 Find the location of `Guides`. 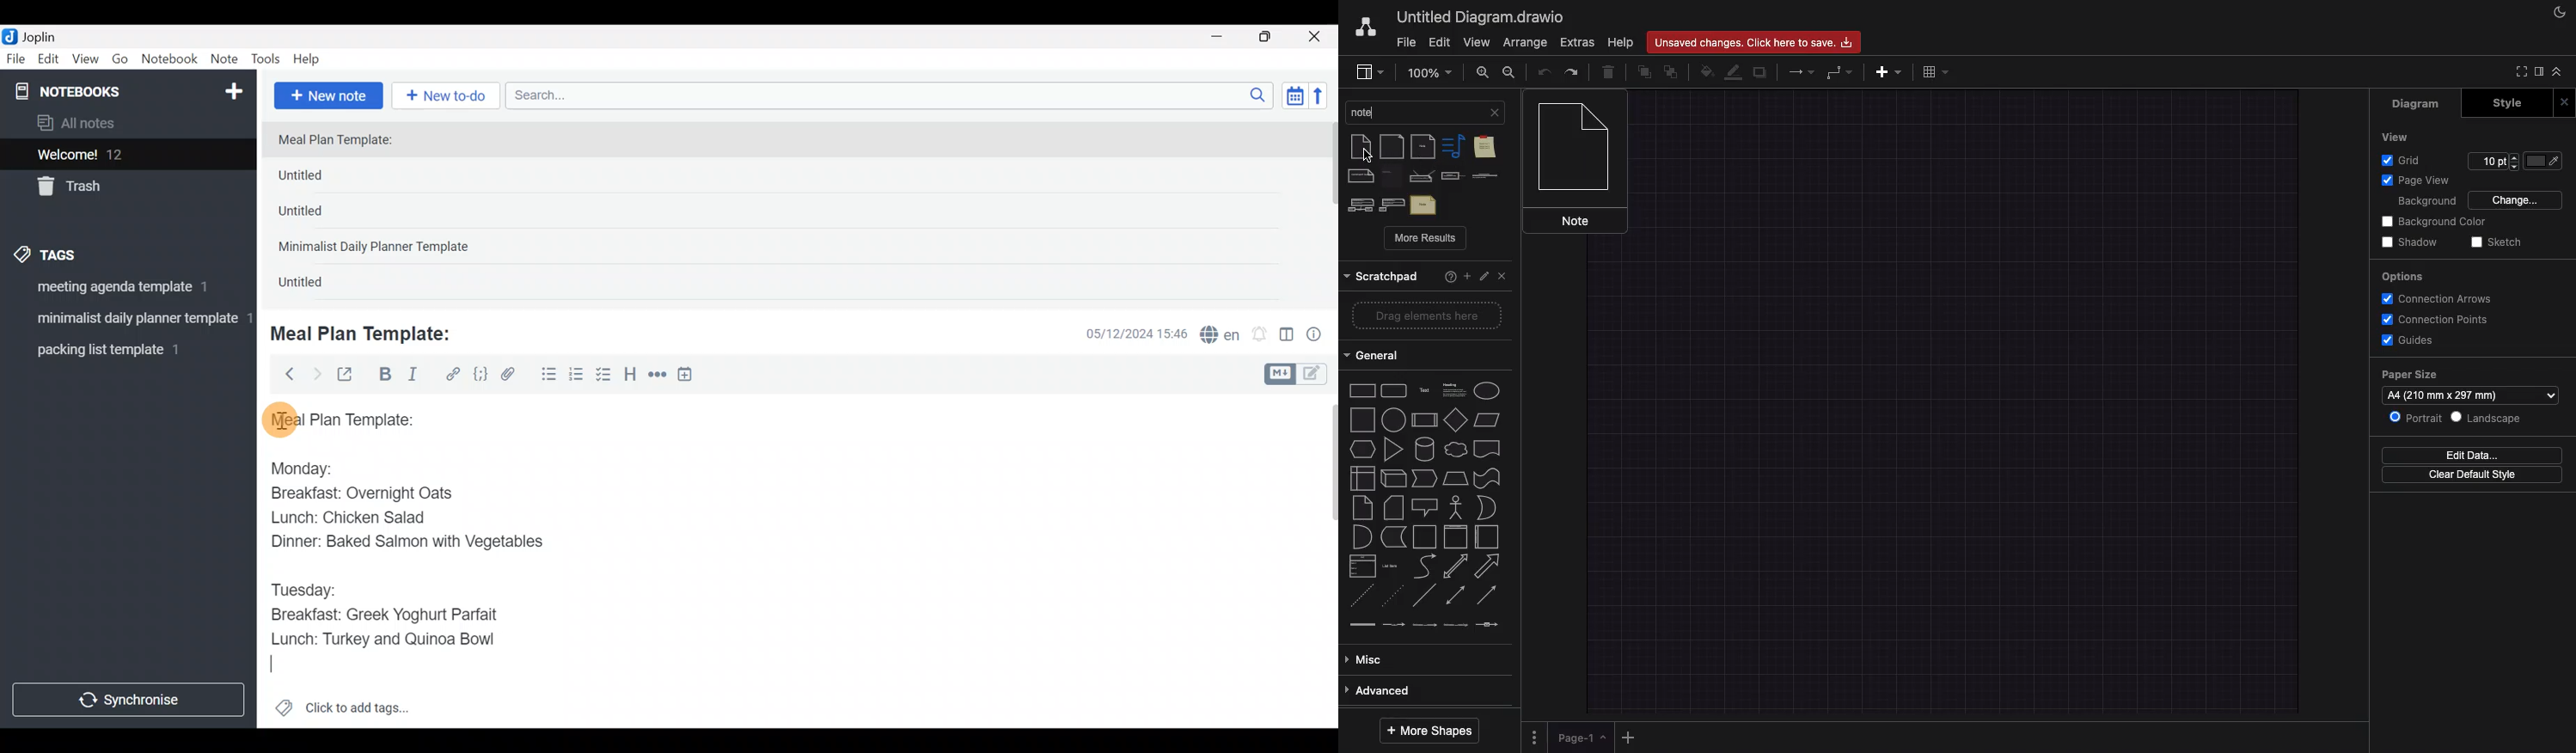

Guides is located at coordinates (2408, 340).